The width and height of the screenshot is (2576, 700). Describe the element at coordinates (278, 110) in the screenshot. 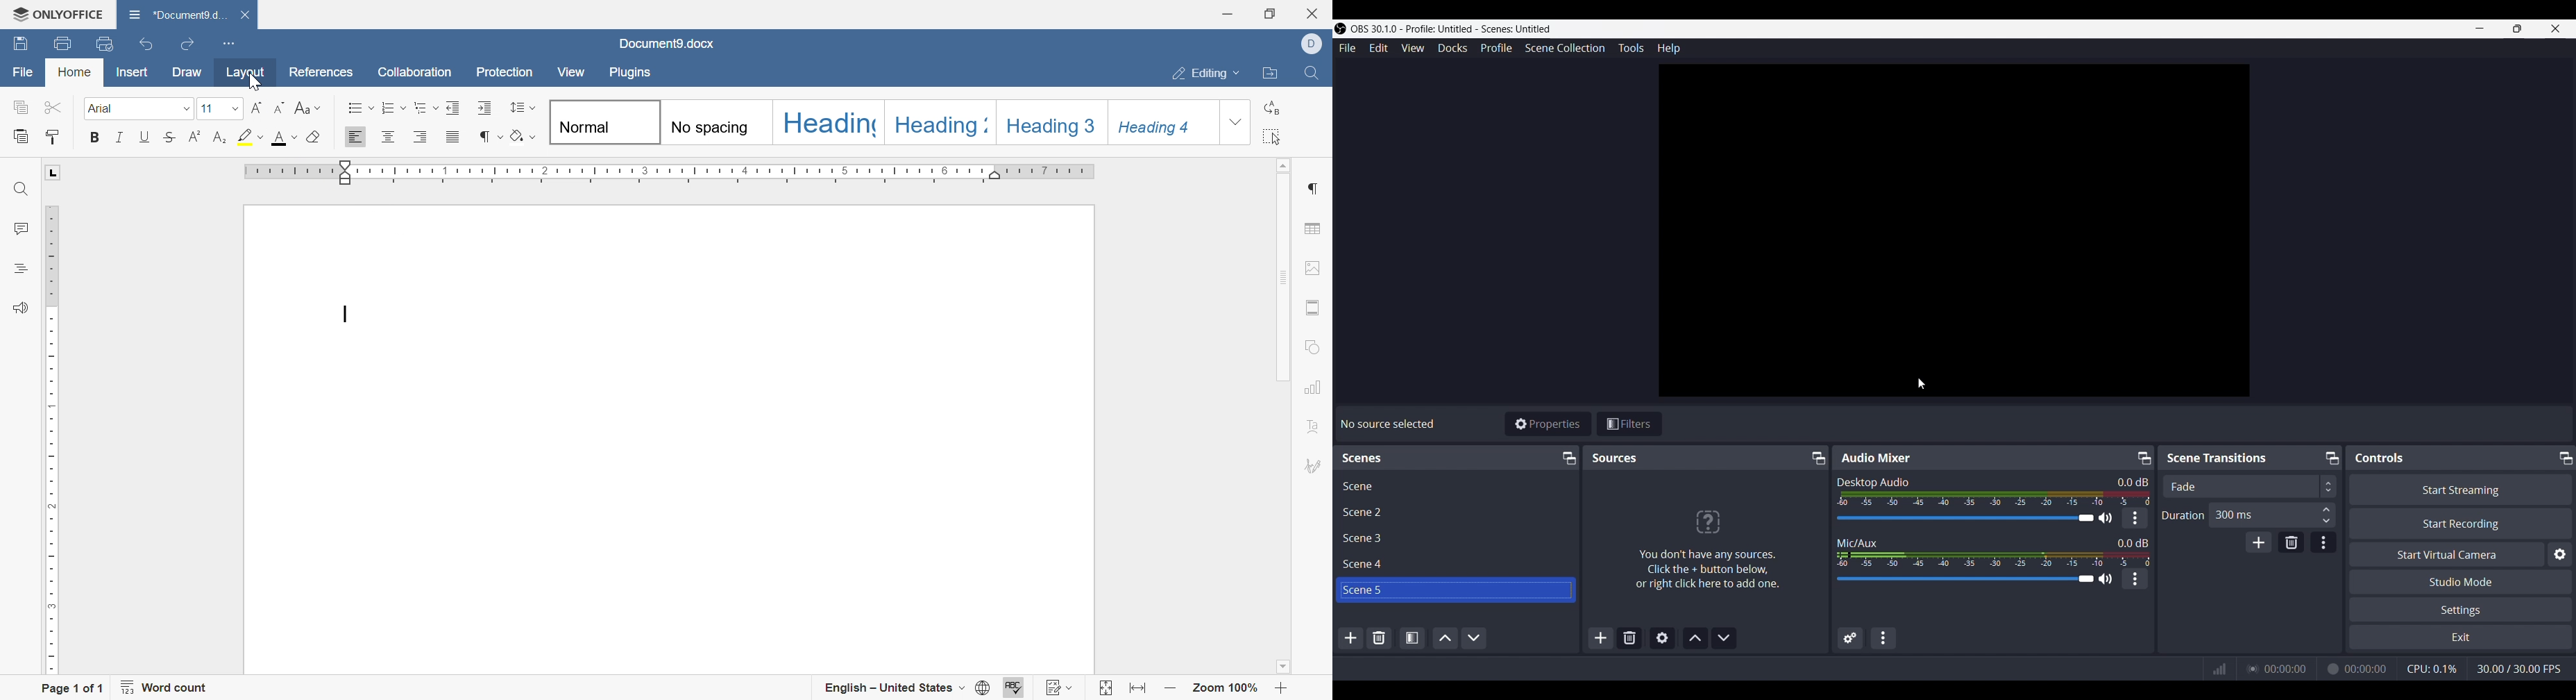

I see `decrement font size` at that location.